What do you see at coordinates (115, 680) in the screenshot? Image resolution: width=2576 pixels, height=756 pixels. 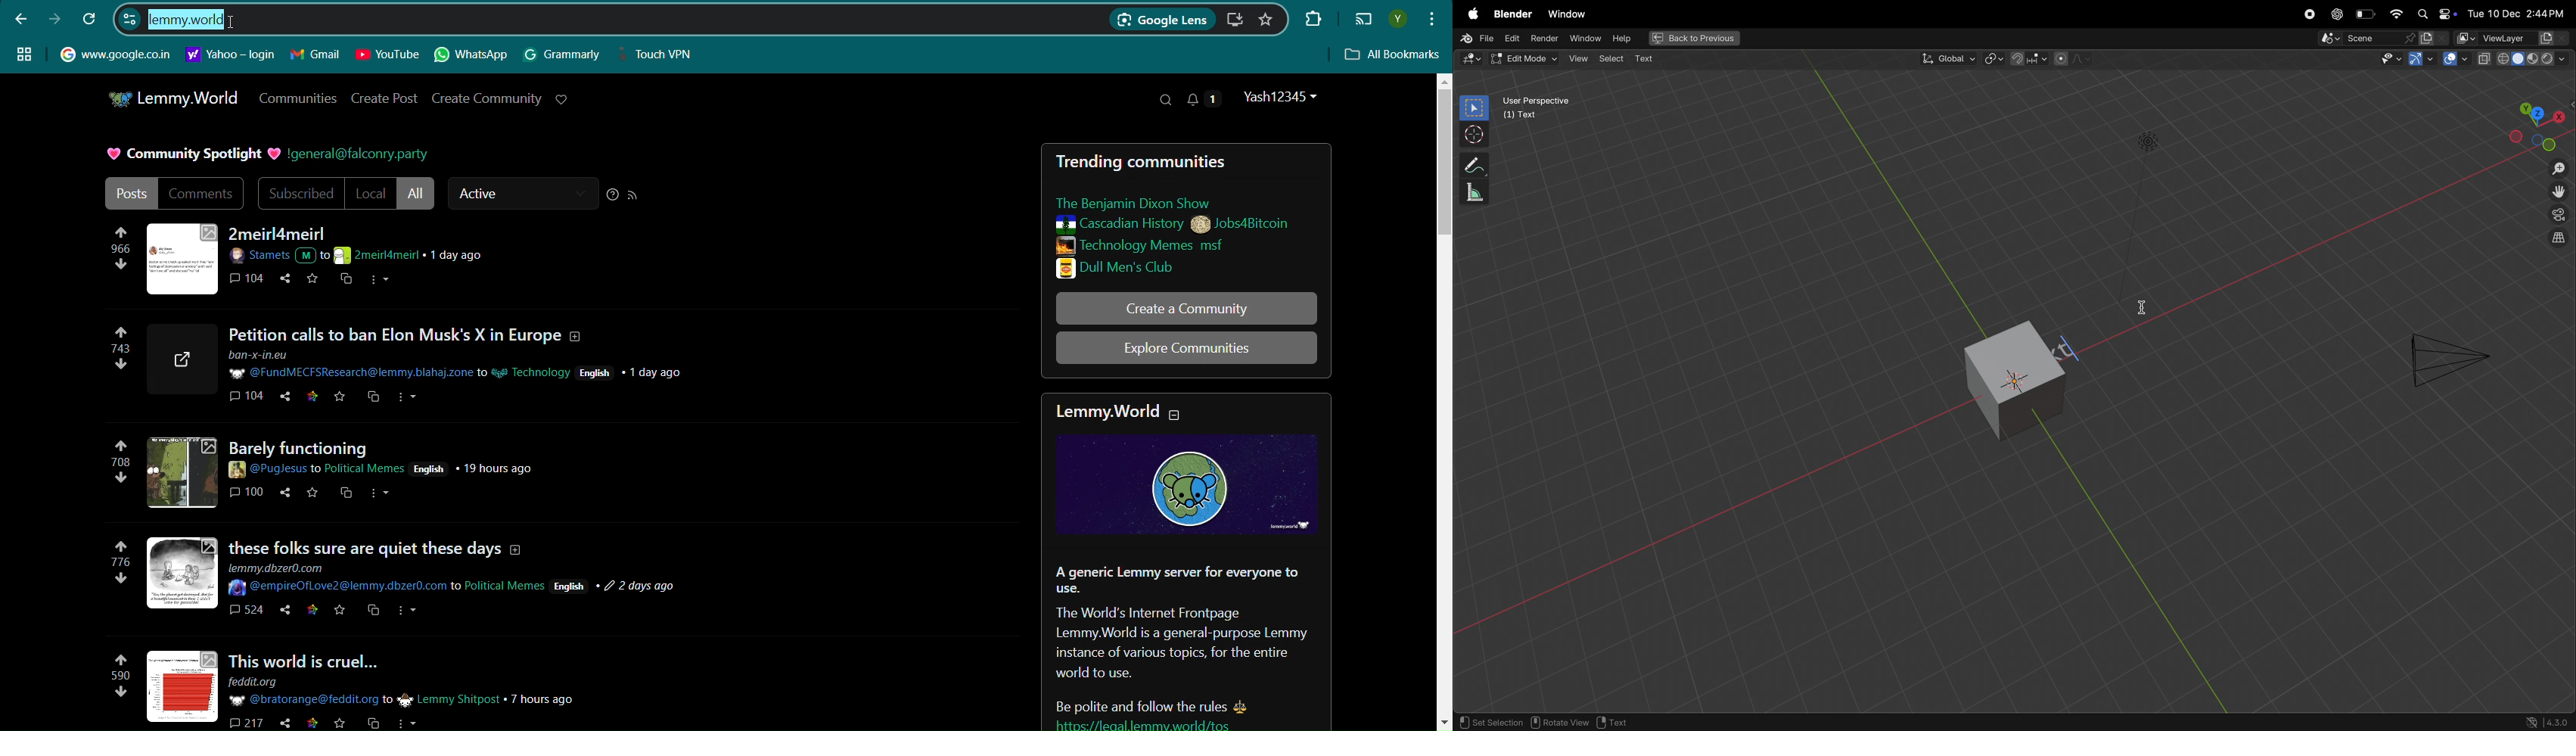 I see `590` at bounding box center [115, 680].